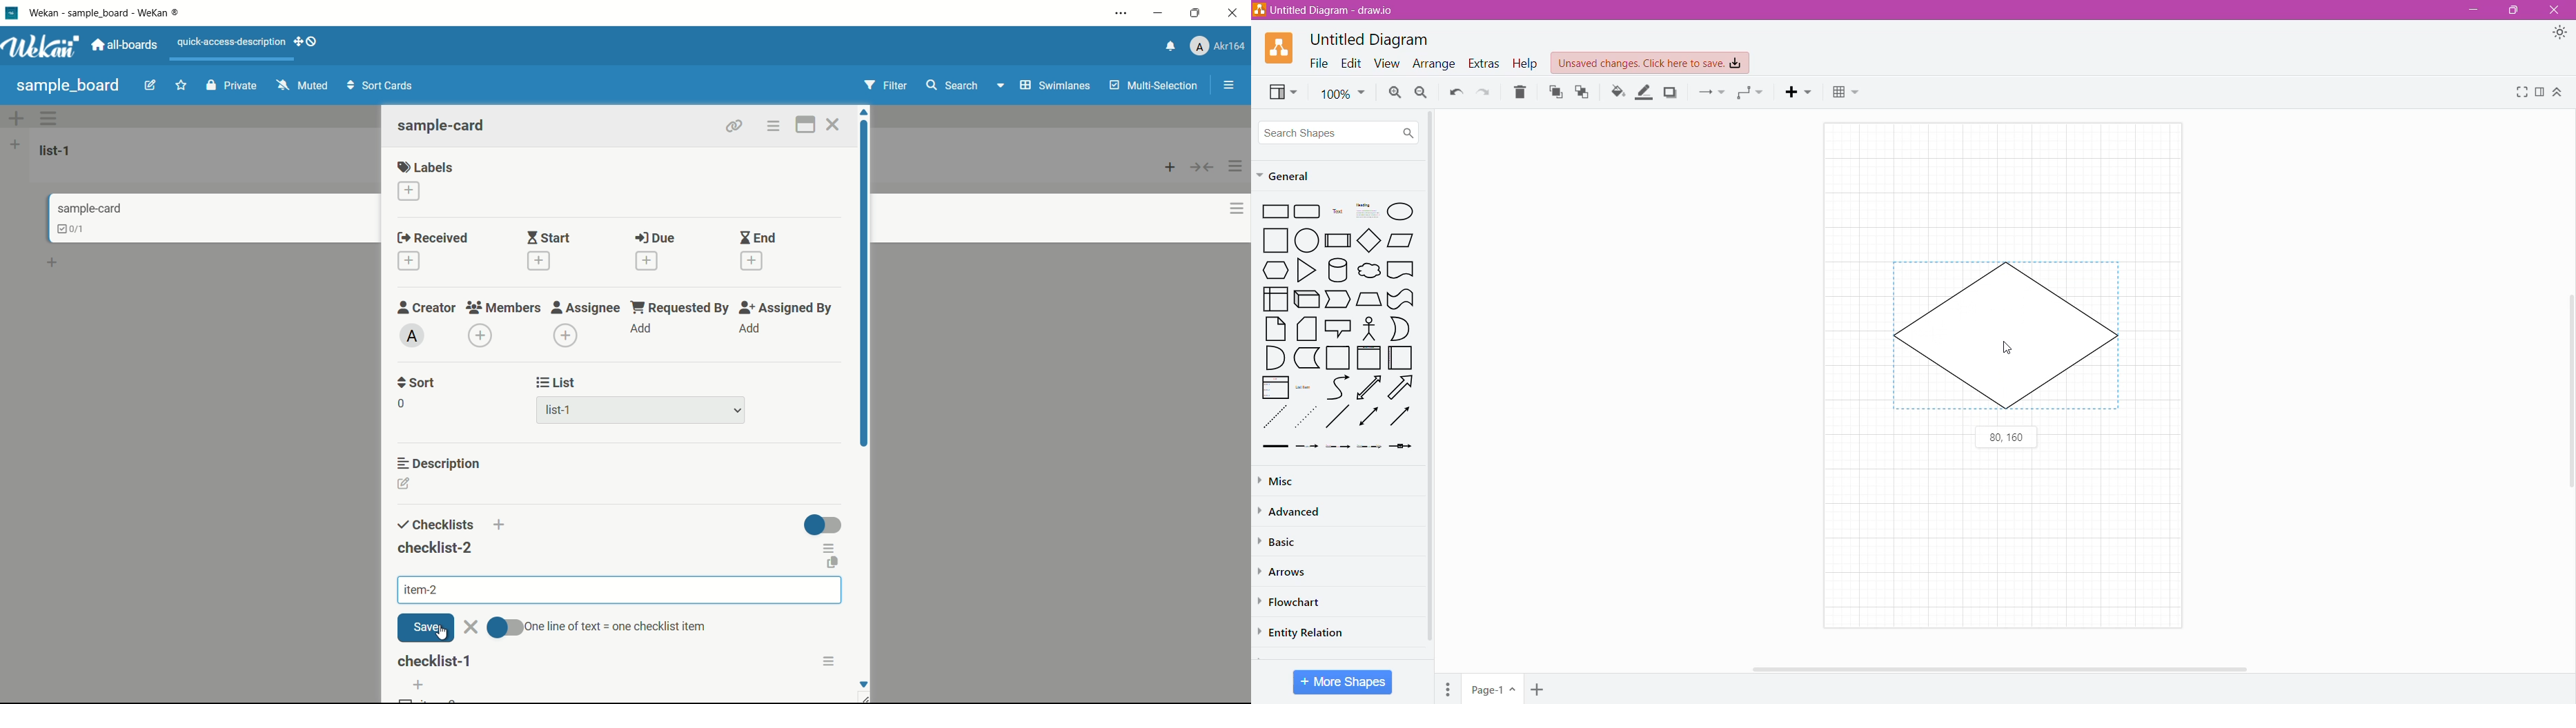 This screenshot has height=728, width=2576. What do you see at coordinates (1401, 329) in the screenshot?
I see `Or` at bounding box center [1401, 329].